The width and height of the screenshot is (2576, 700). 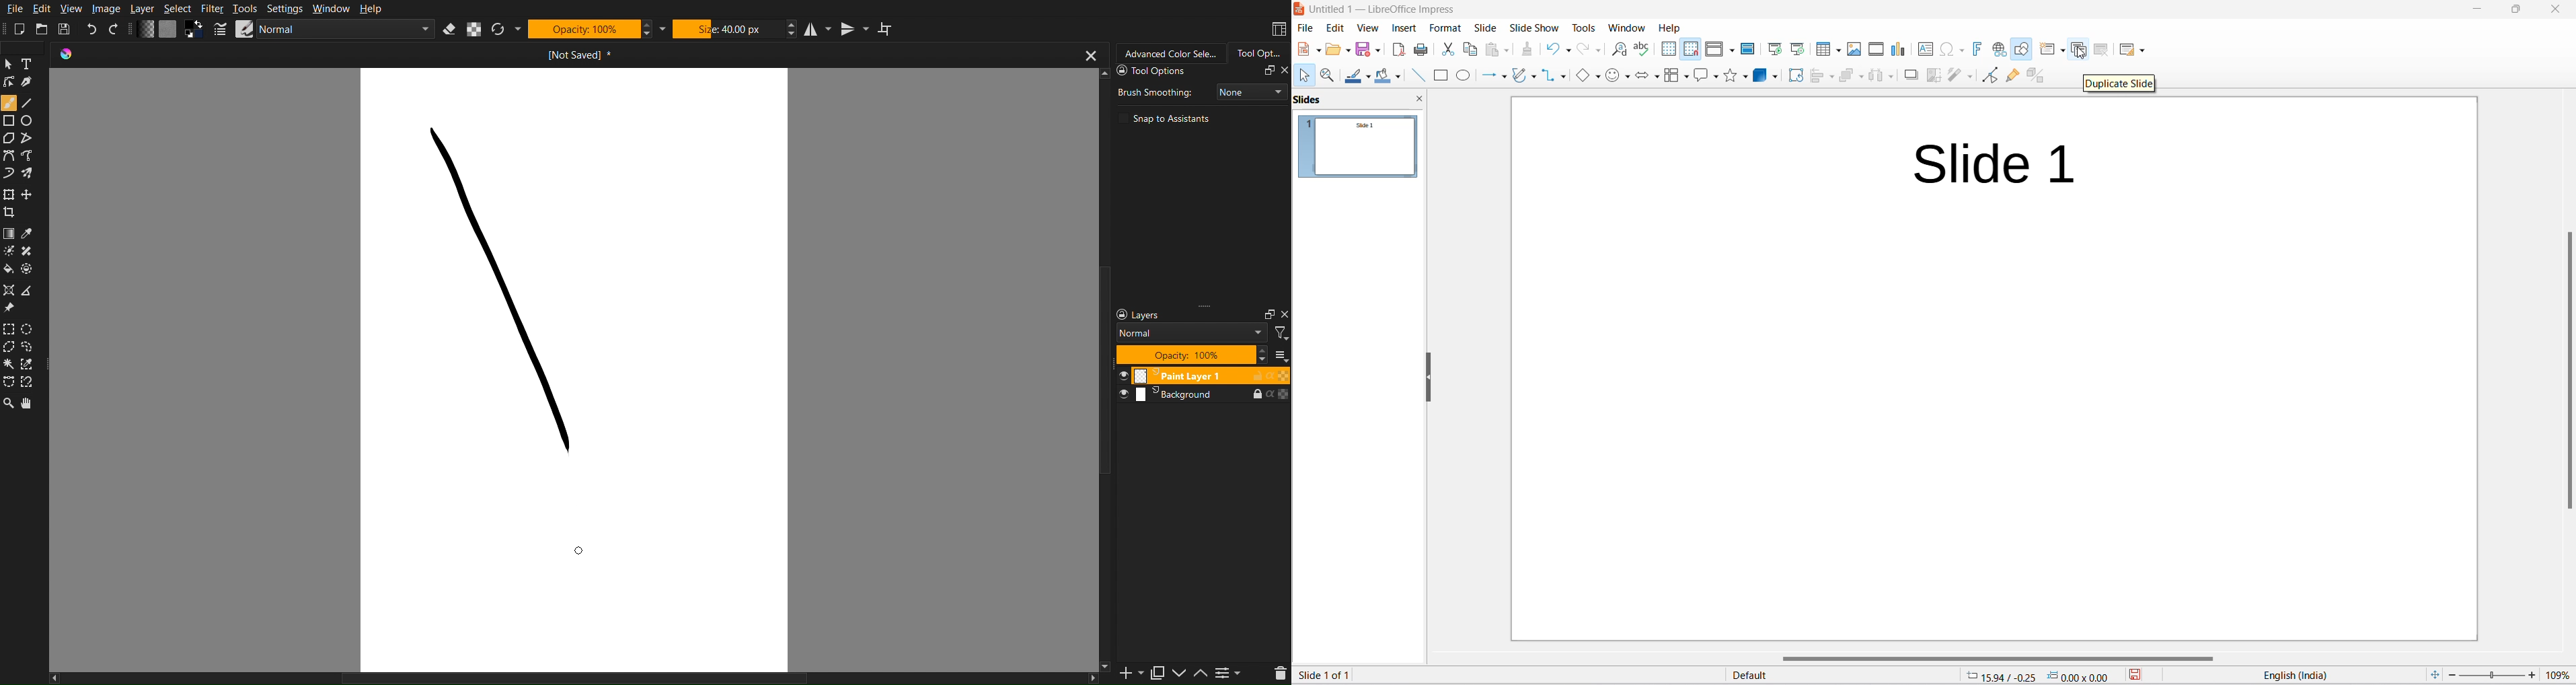 I want to click on Text, so click(x=32, y=65).